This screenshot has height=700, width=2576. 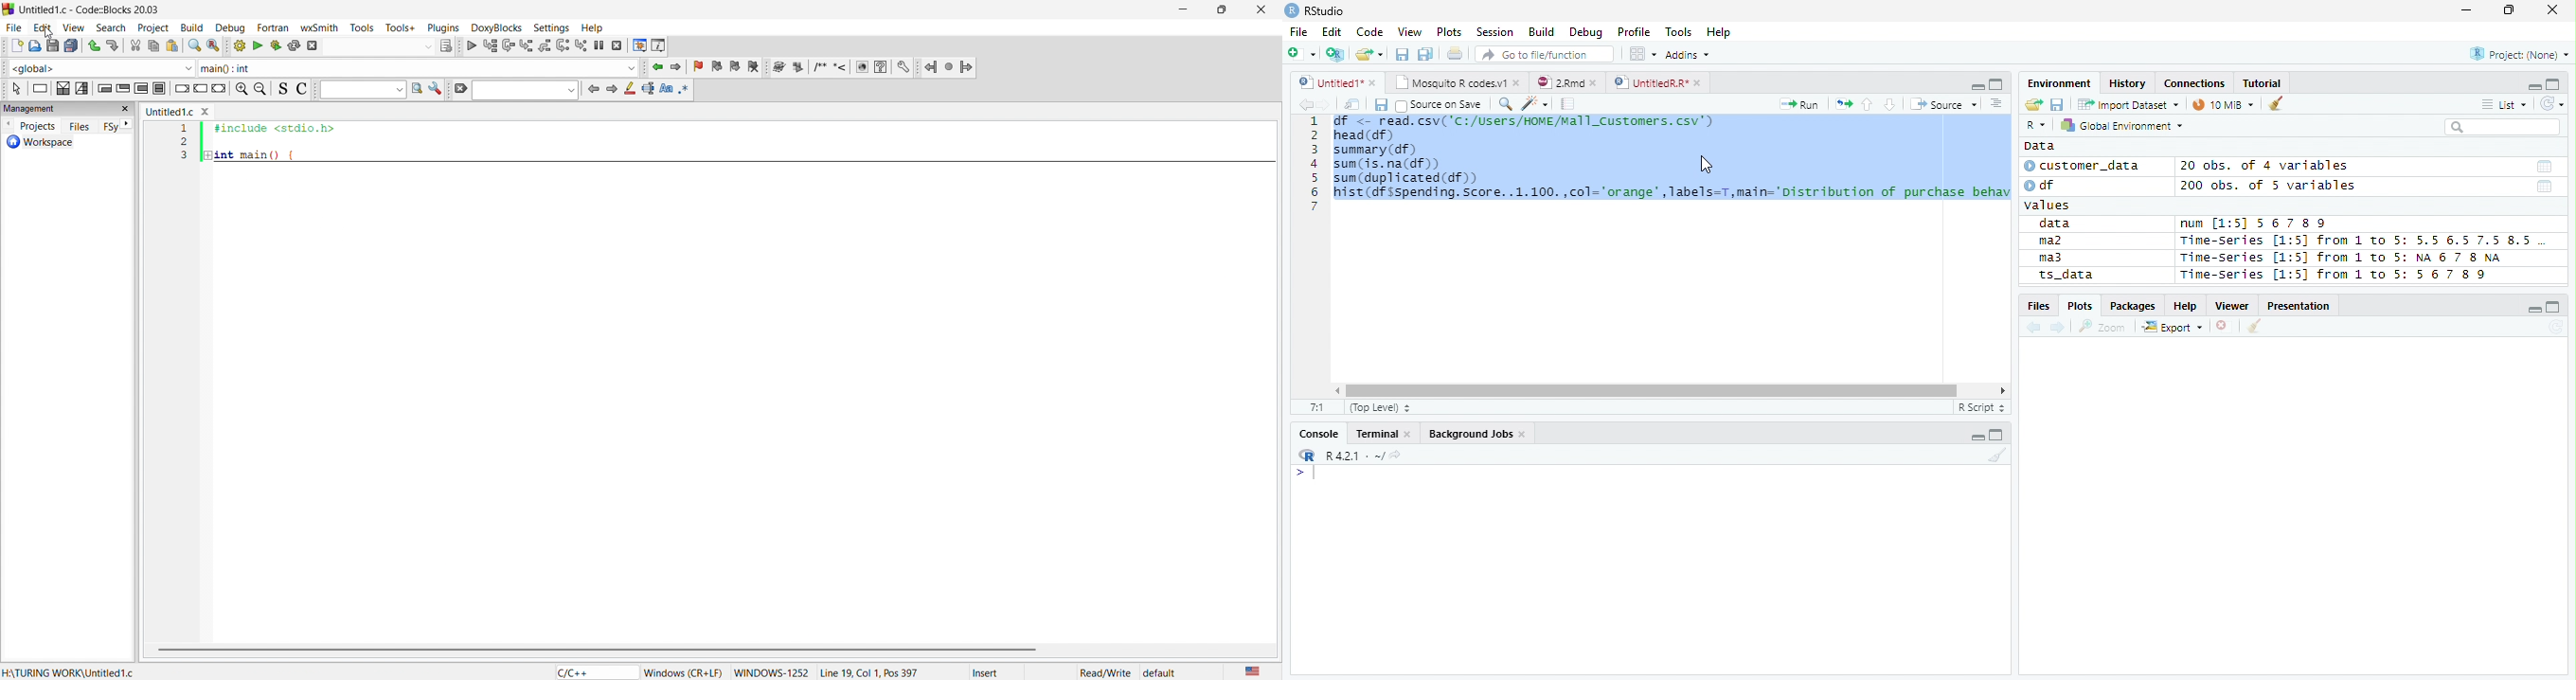 I want to click on Run, so click(x=1801, y=105).